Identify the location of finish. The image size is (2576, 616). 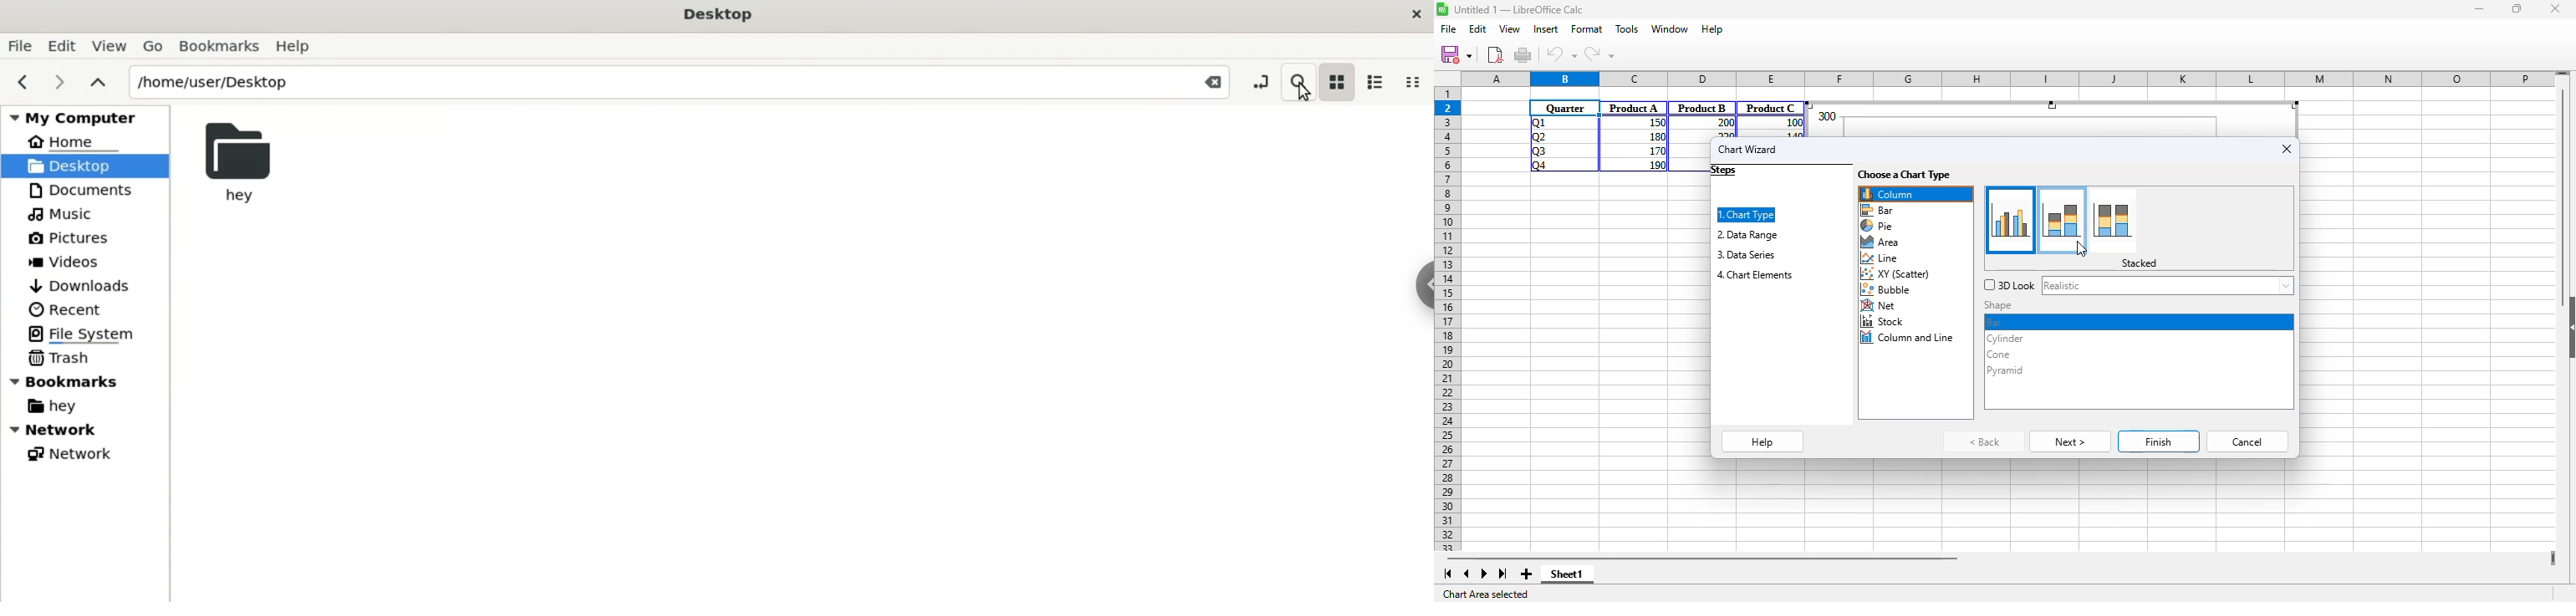
(2160, 441).